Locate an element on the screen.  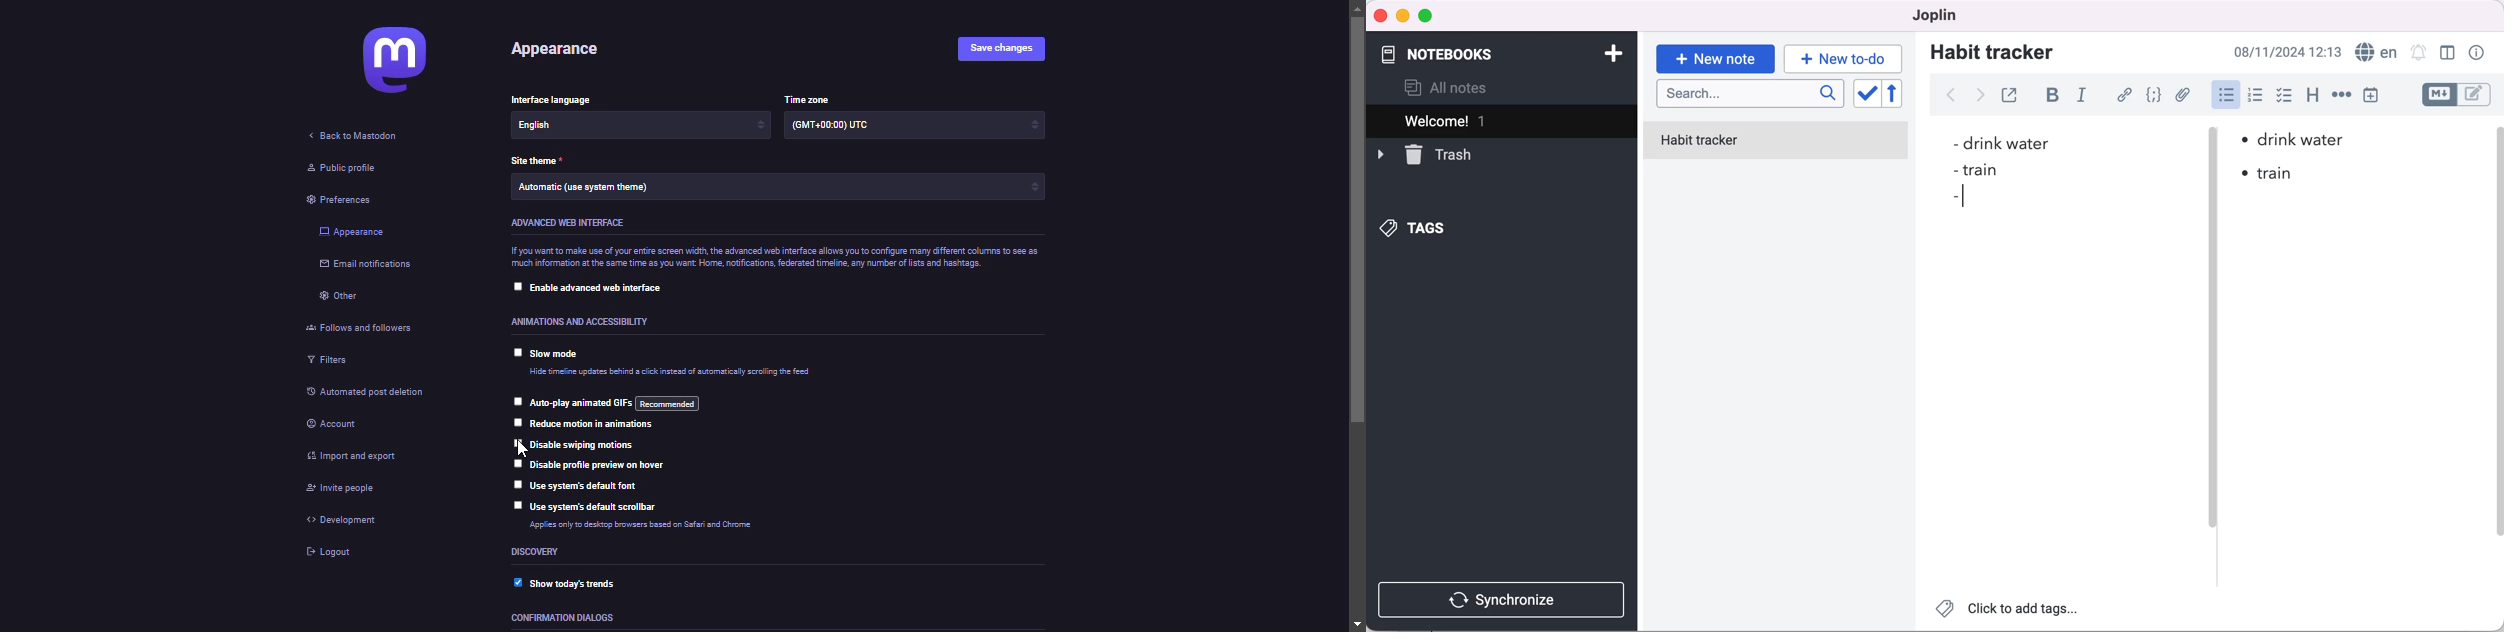
all notes is located at coordinates (1446, 88).